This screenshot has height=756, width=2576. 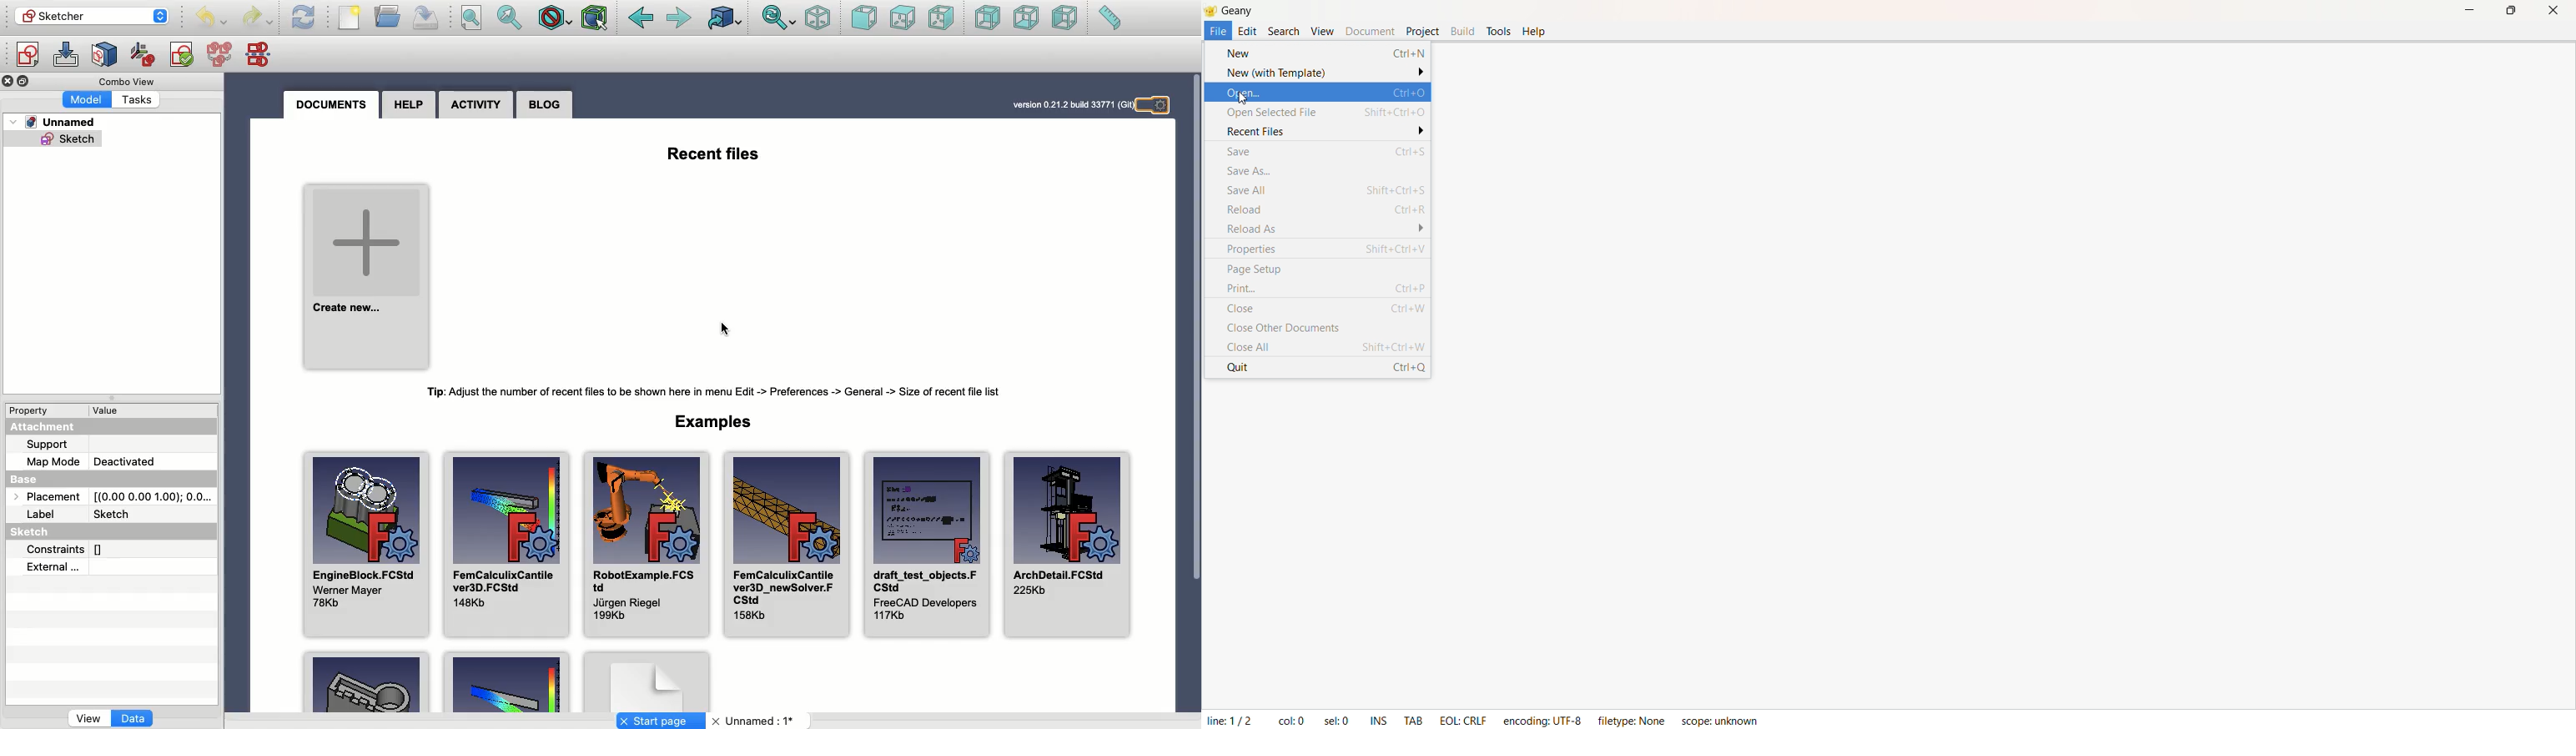 I want to click on Tasks, so click(x=138, y=99).